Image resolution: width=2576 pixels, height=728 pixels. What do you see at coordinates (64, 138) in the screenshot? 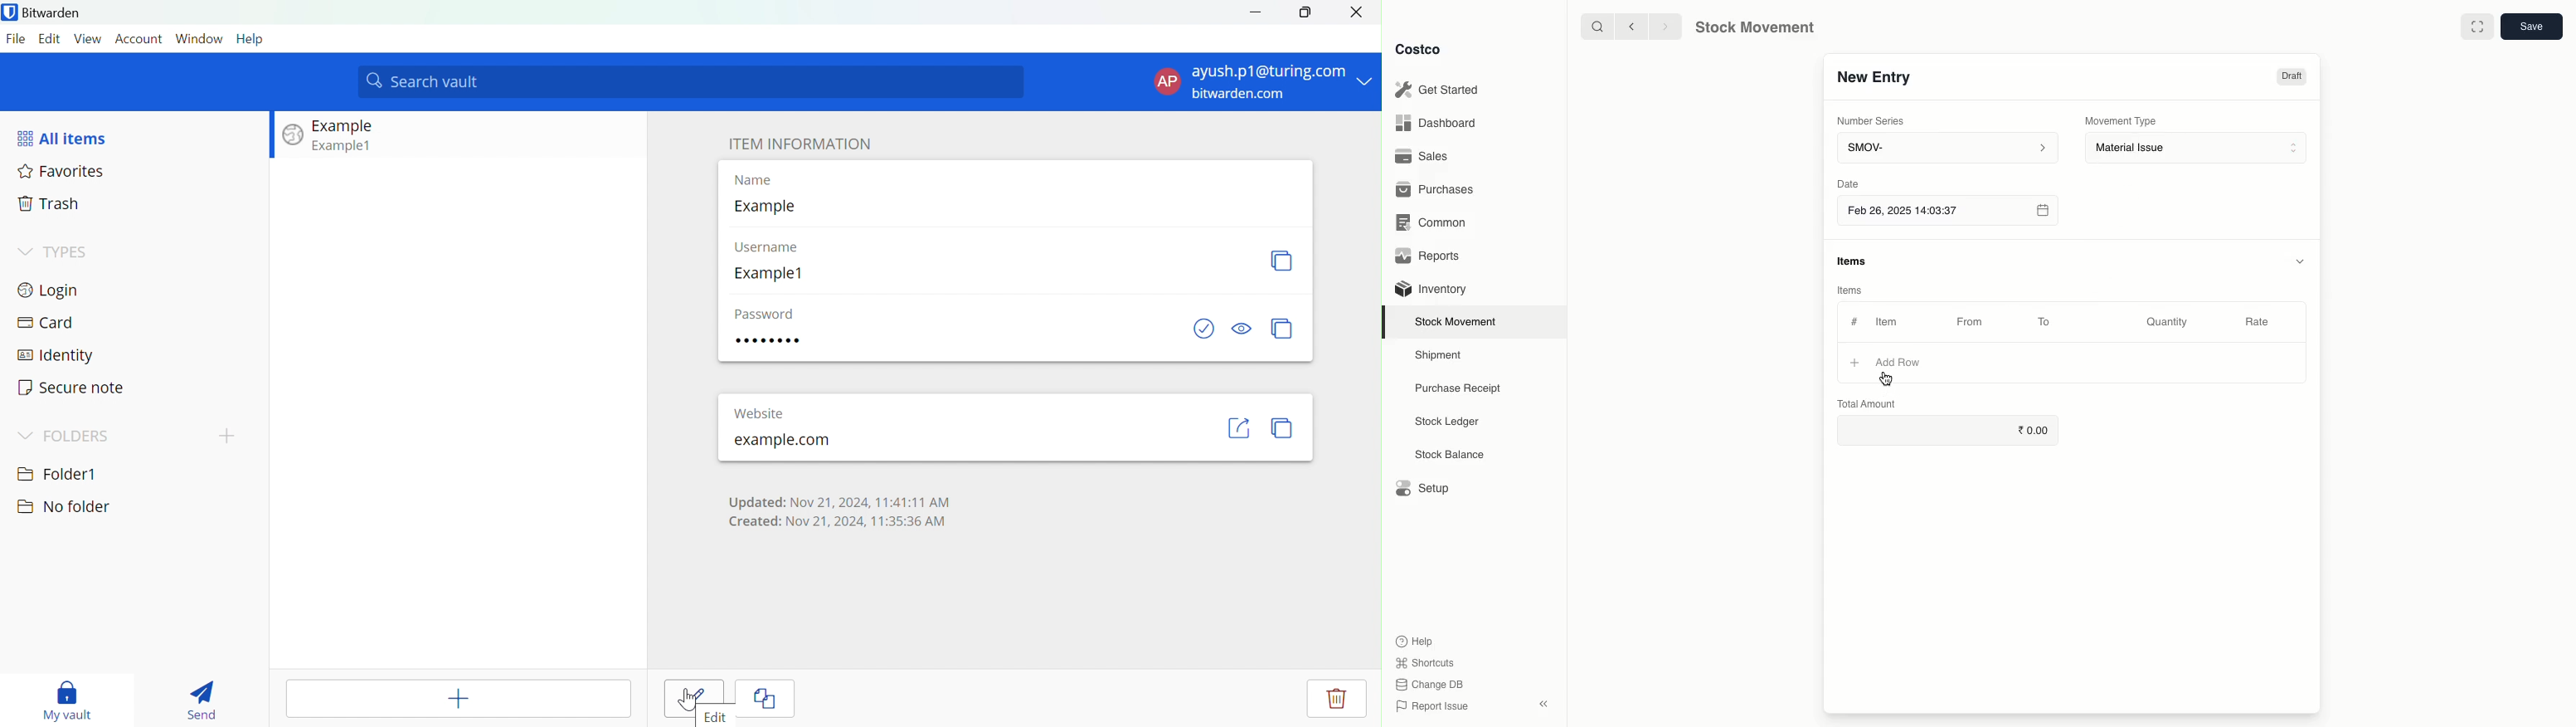
I see `All items` at bounding box center [64, 138].